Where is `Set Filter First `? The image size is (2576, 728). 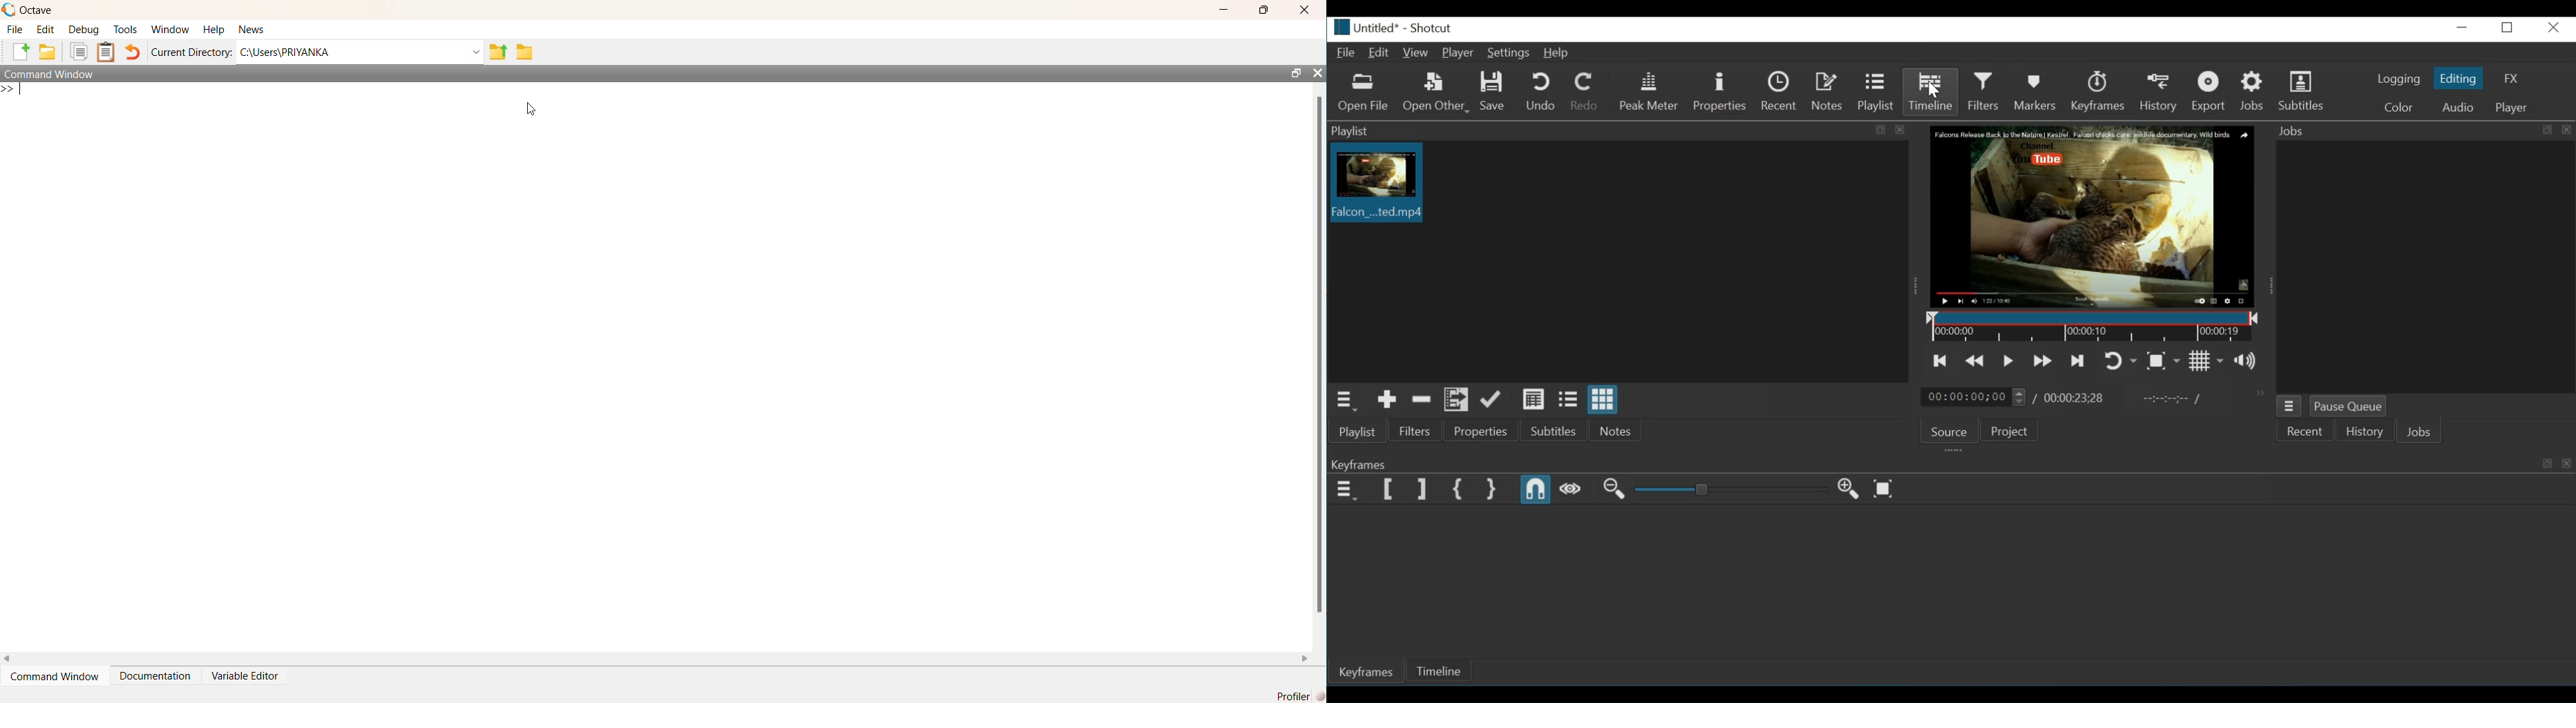 Set Filter First  is located at coordinates (1388, 489).